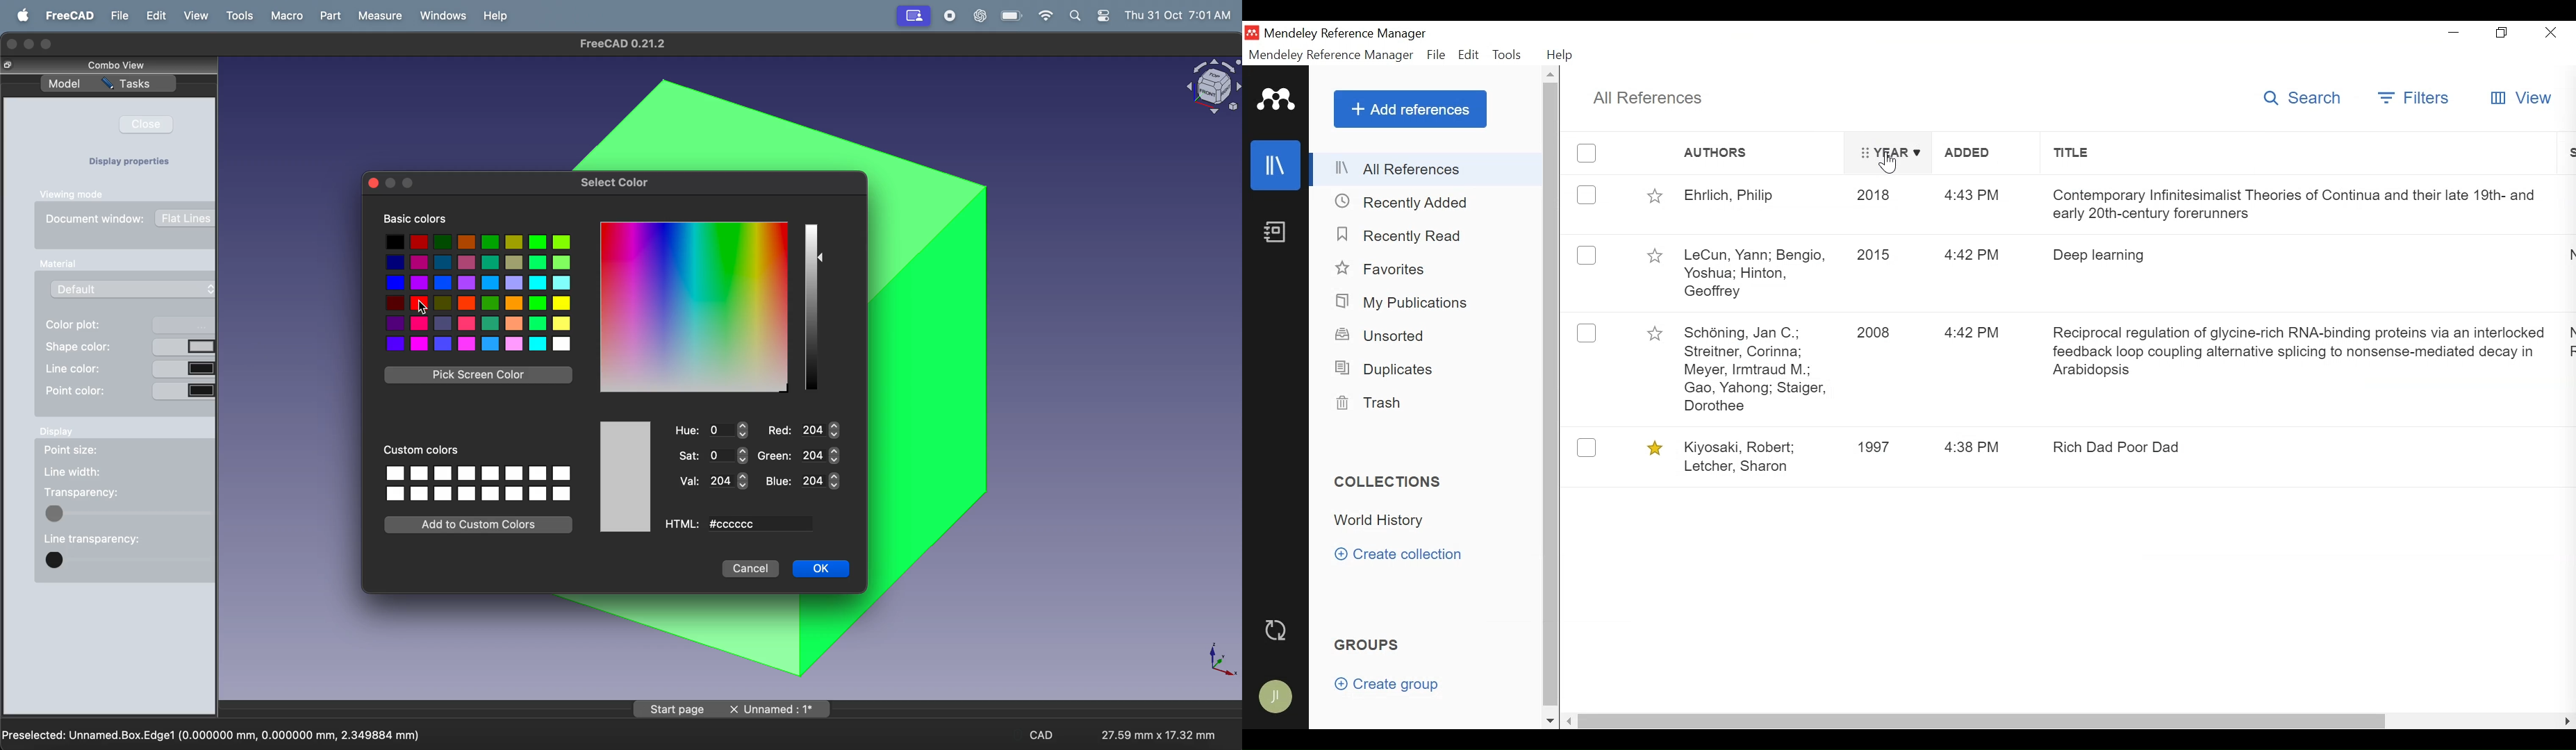  What do you see at coordinates (2414, 97) in the screenshot?
I see `Filters` at bounding box center [2414, 97].